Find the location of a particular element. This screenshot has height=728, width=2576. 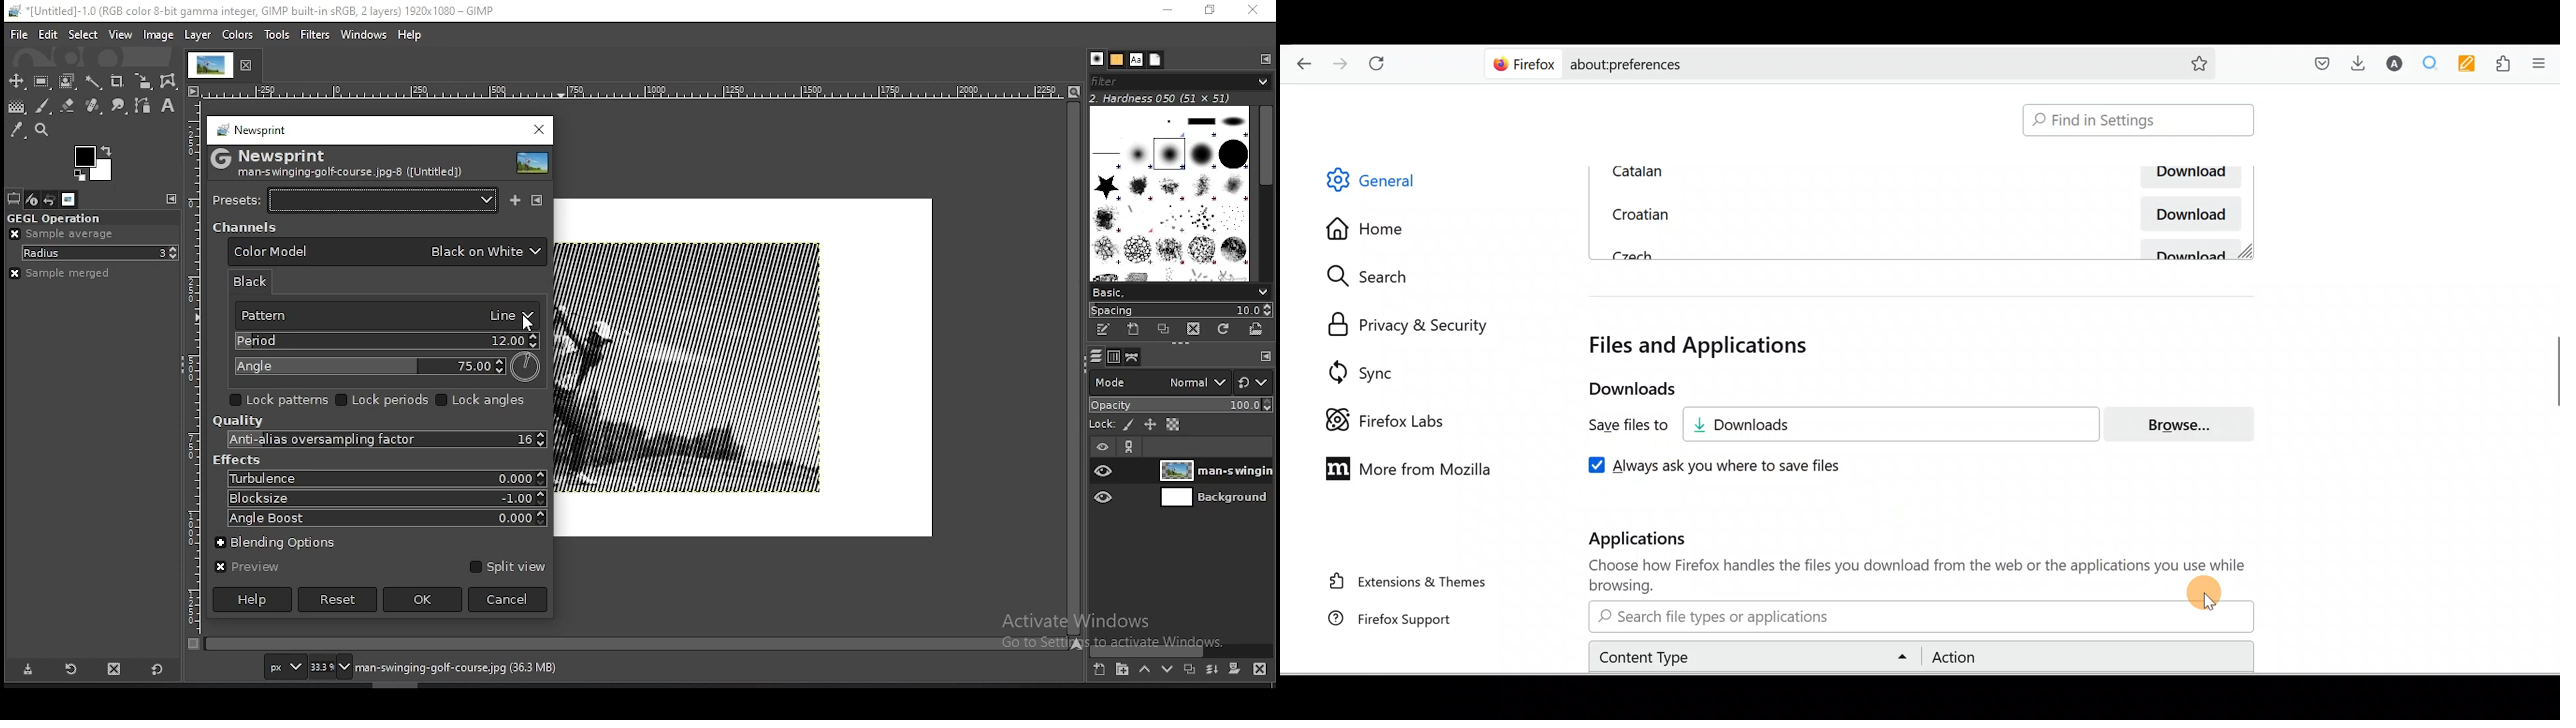

Czech is located at coordinates (1629, 253).